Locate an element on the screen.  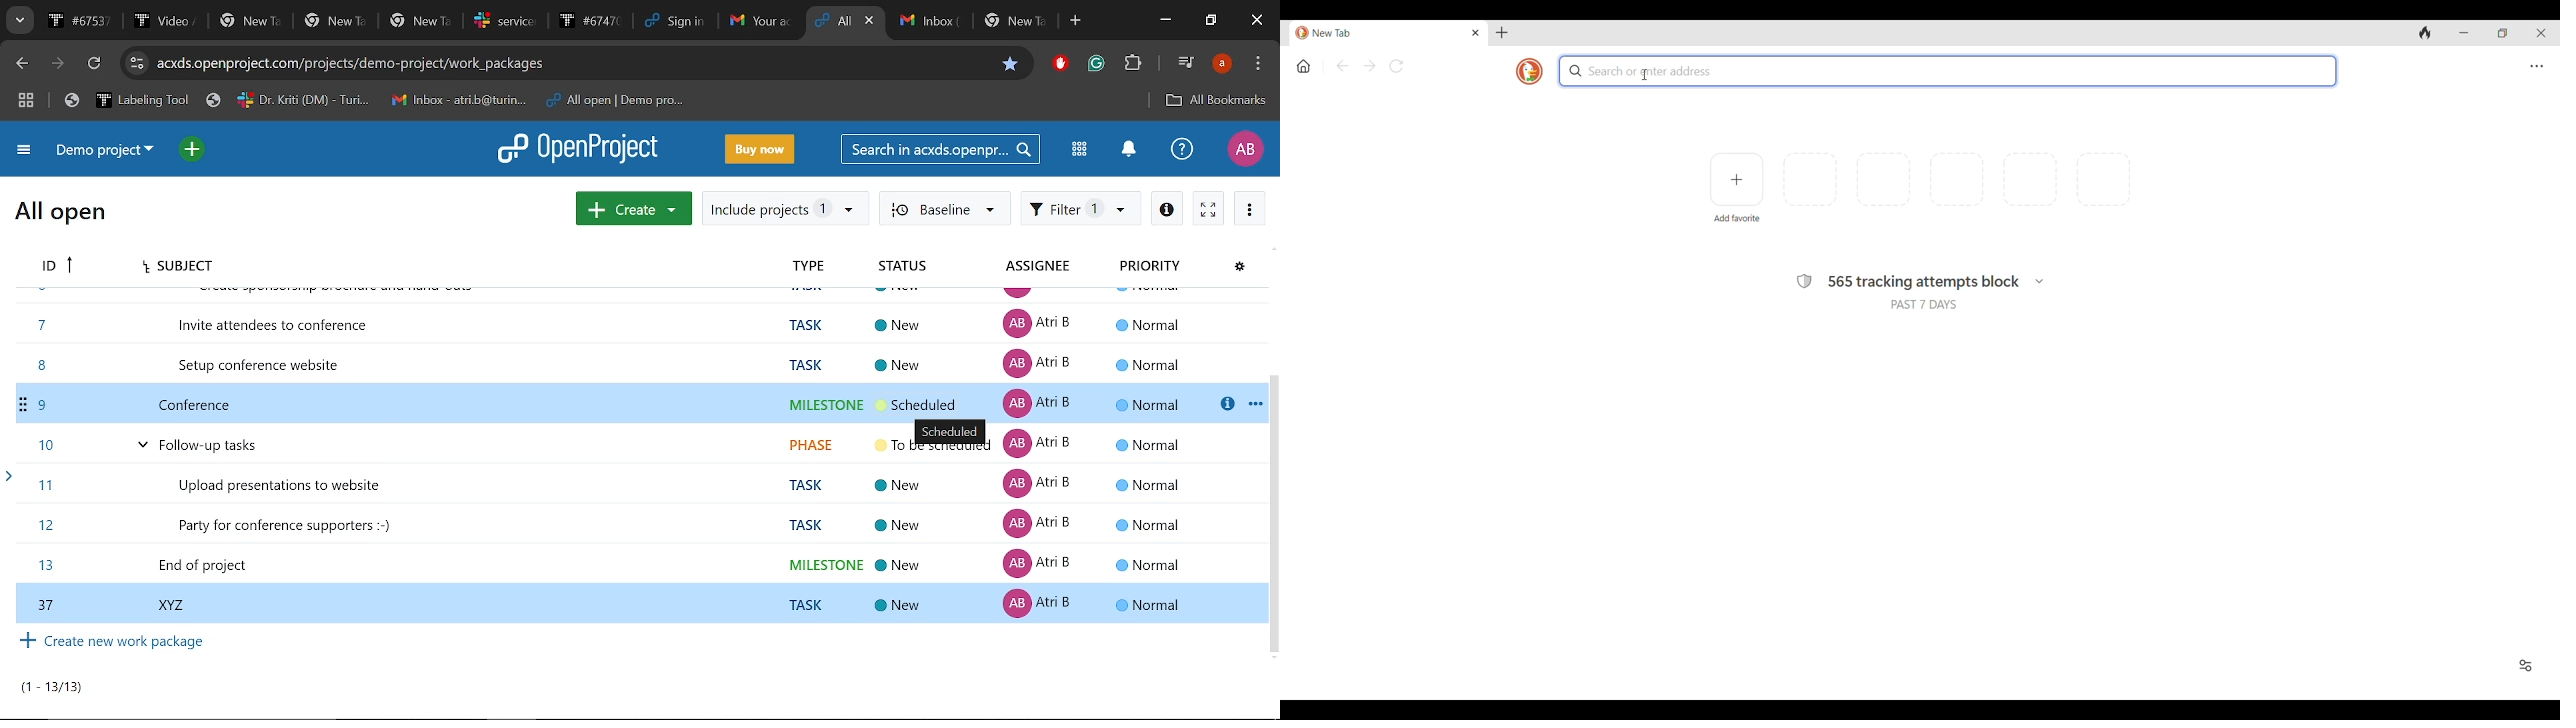
Bookmarked tabs is located at coordinates (380, 101).